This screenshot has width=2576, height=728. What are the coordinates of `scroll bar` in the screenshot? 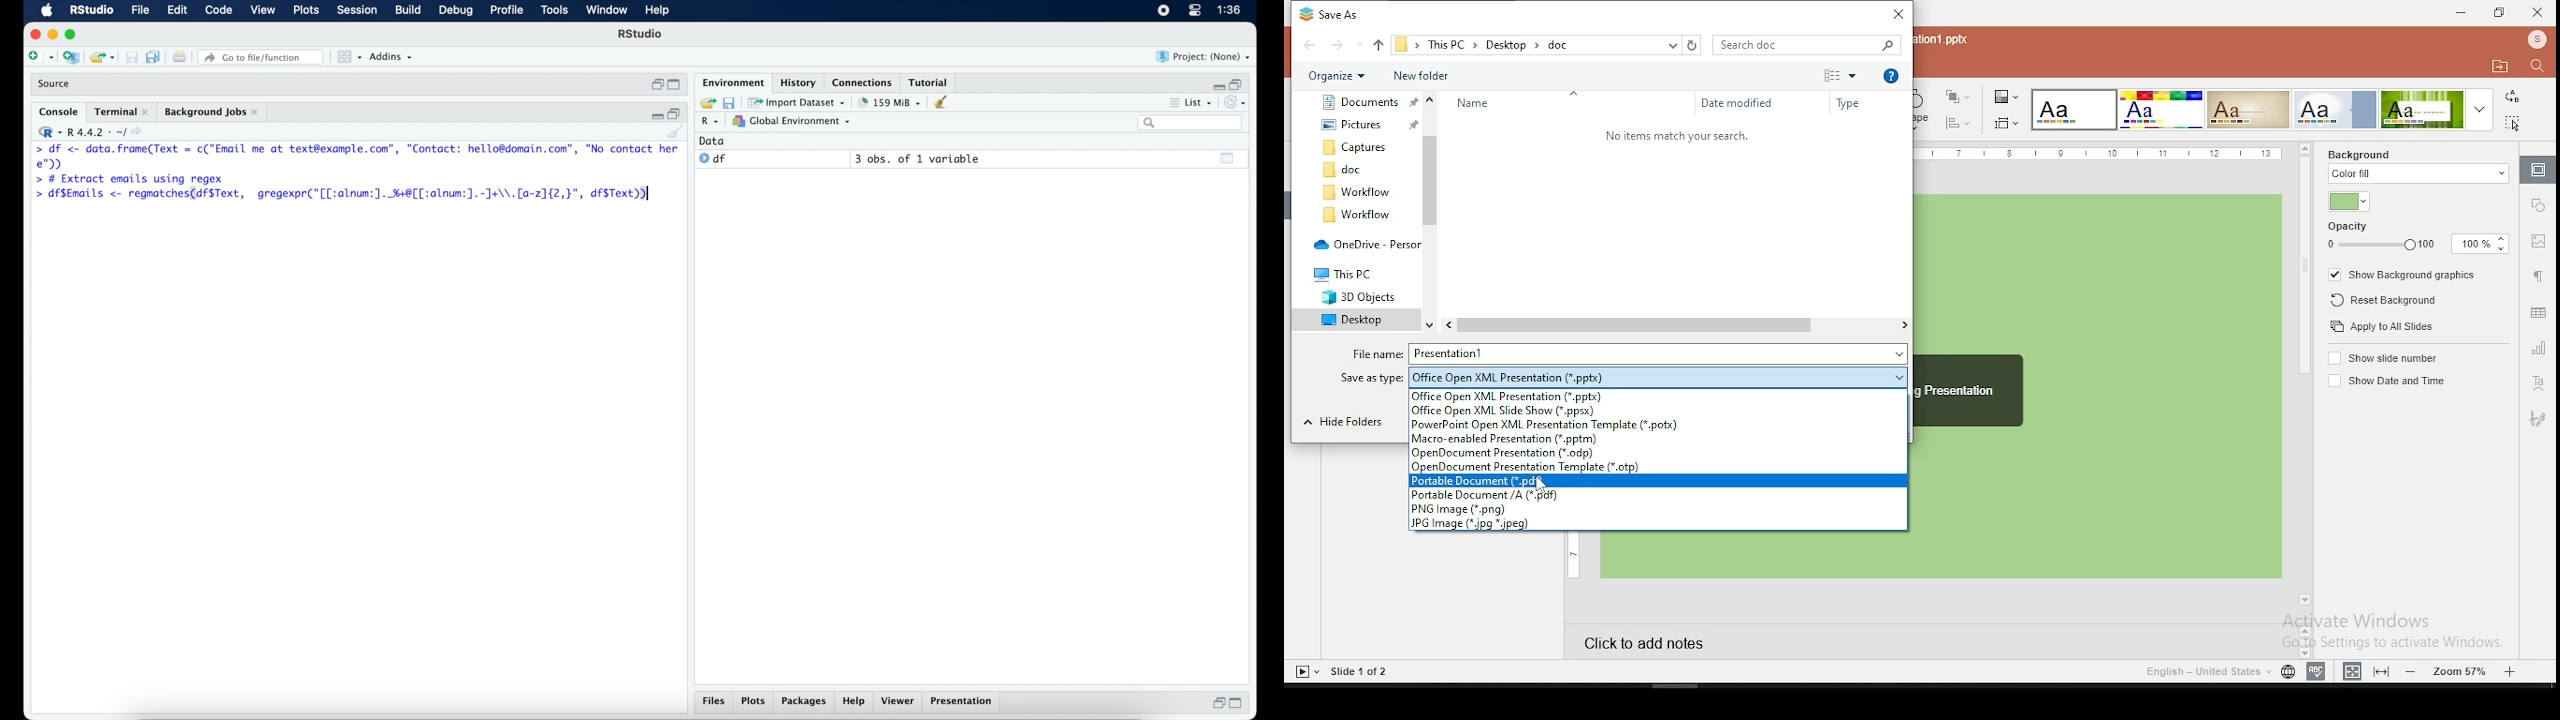 It's located at (2304, 381).